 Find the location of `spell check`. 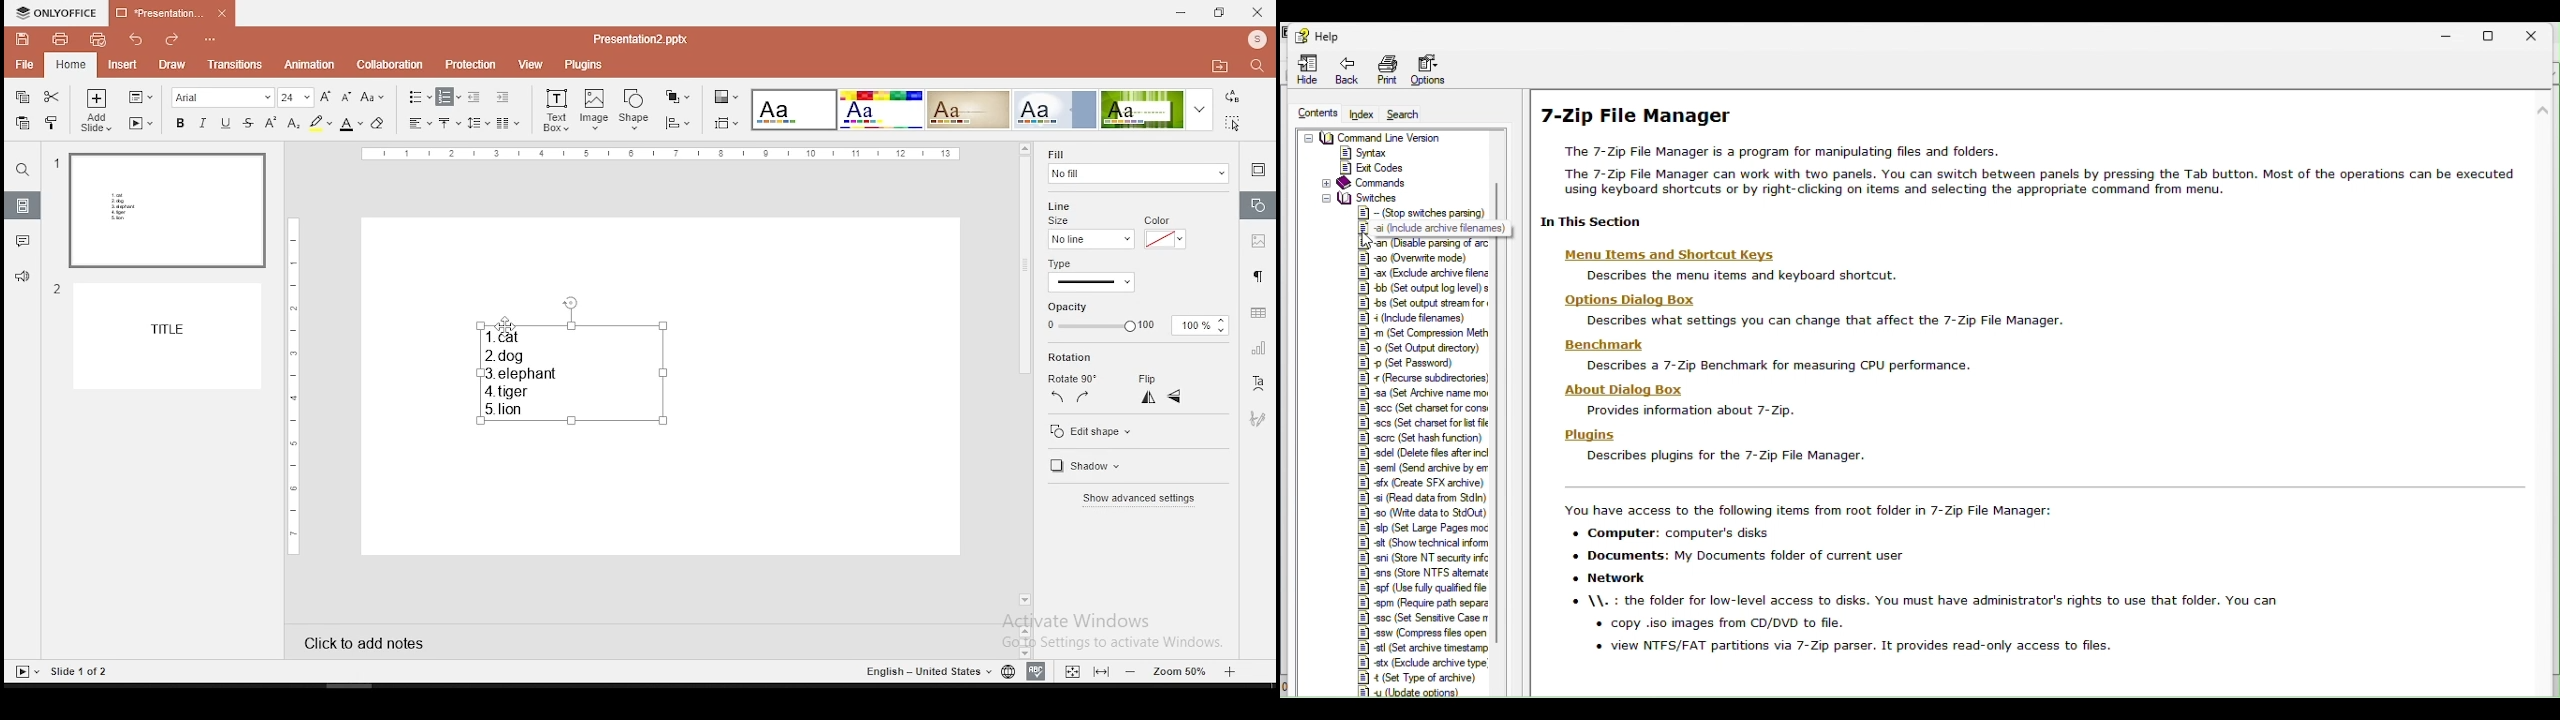

spell check is located at coordinates (1039, 672).